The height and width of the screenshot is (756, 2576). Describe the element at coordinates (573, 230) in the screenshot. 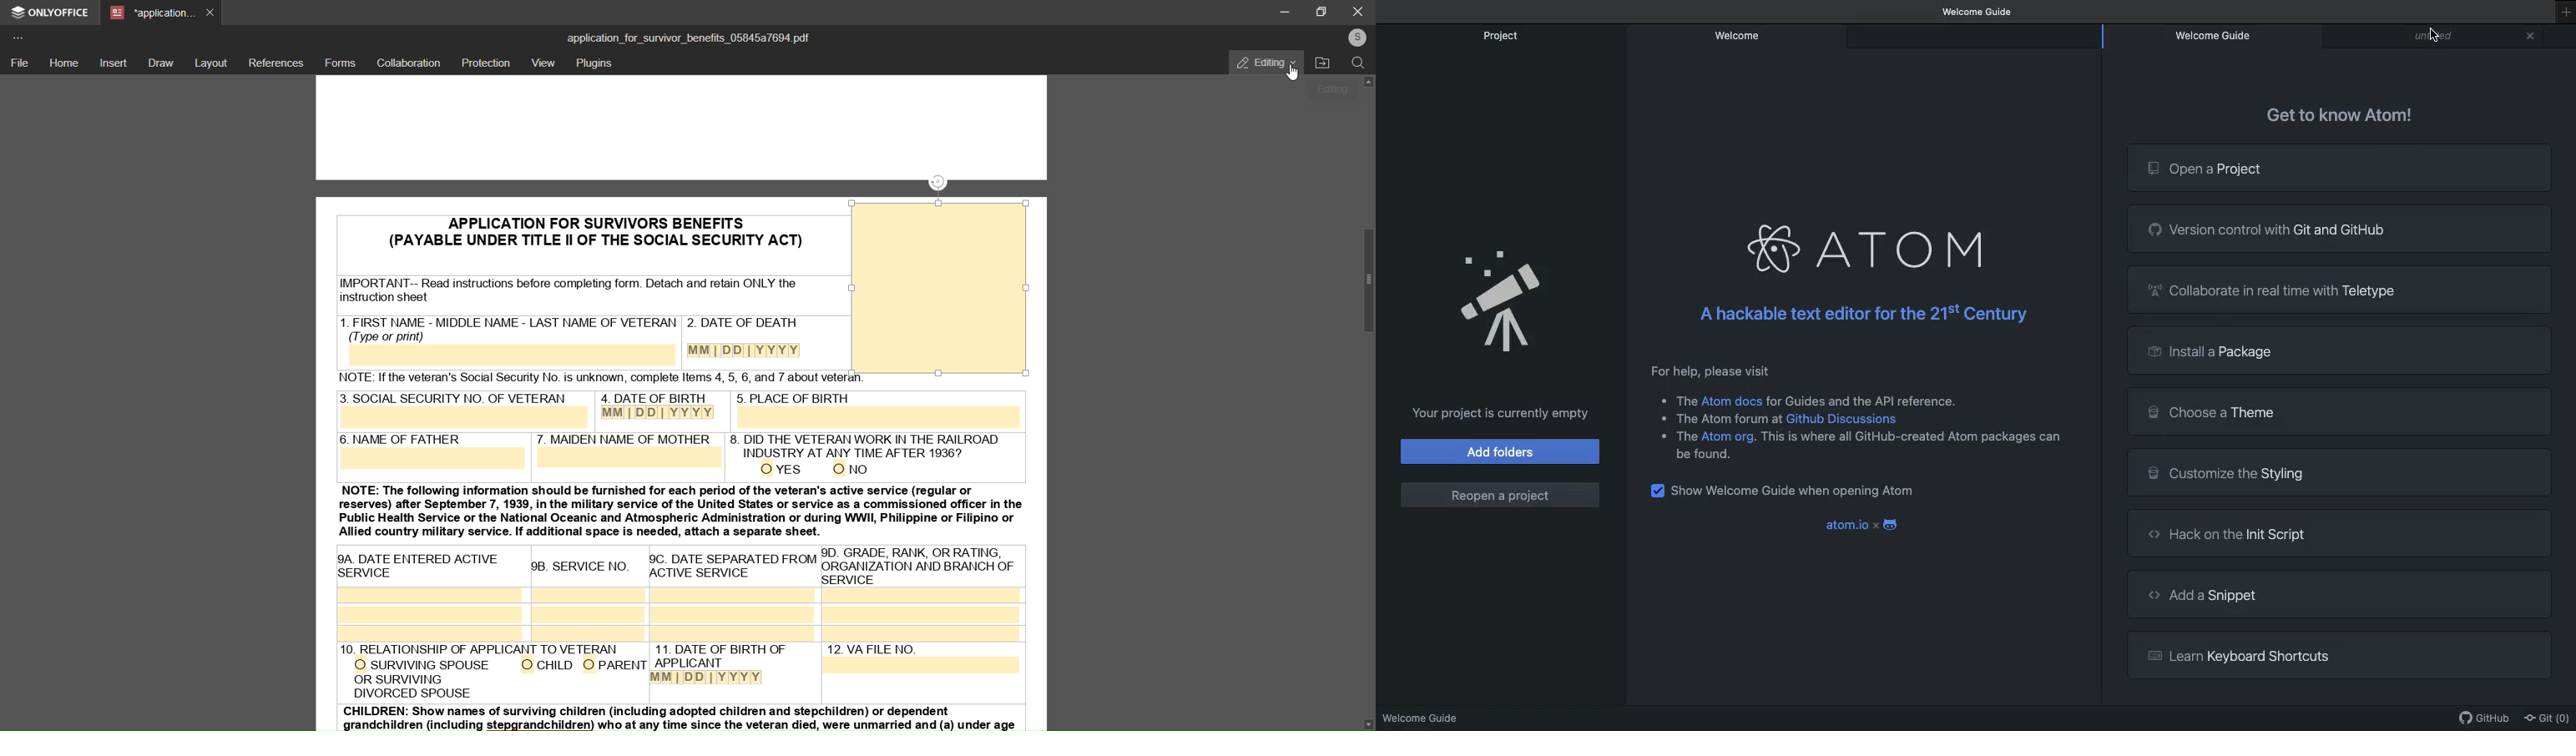

I see `PDF of application for survivors benefits` at that location.